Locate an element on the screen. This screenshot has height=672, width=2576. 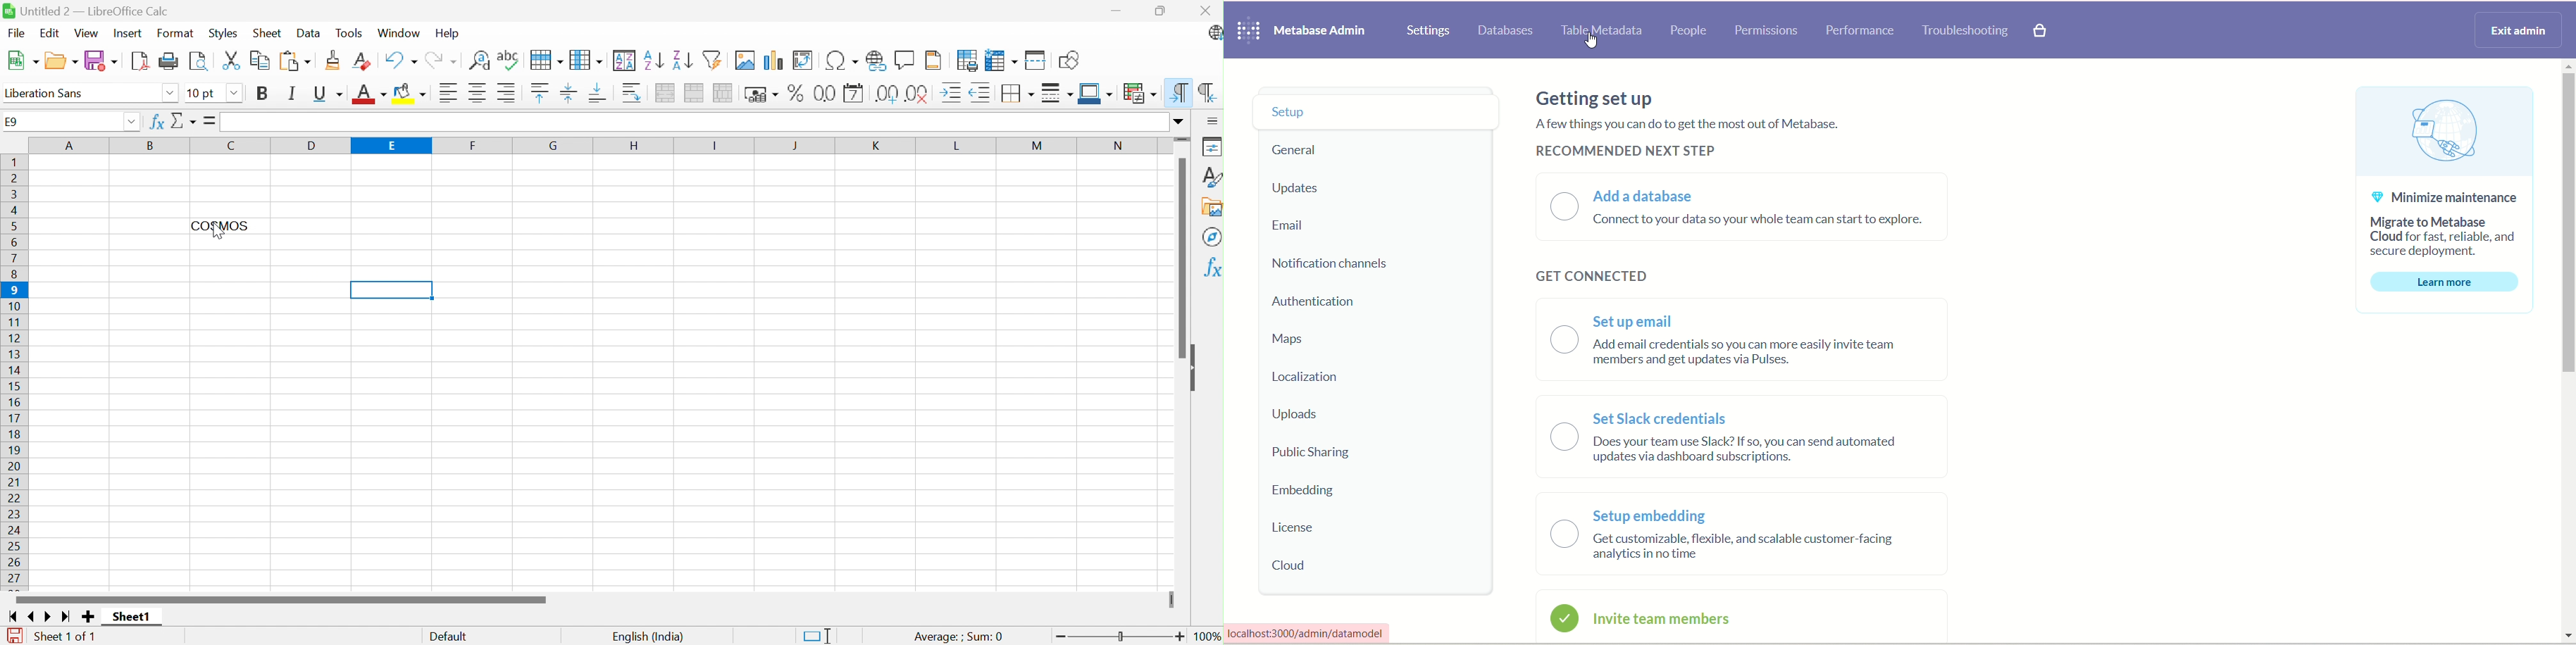
Styles is located at coordinates (223, 35).